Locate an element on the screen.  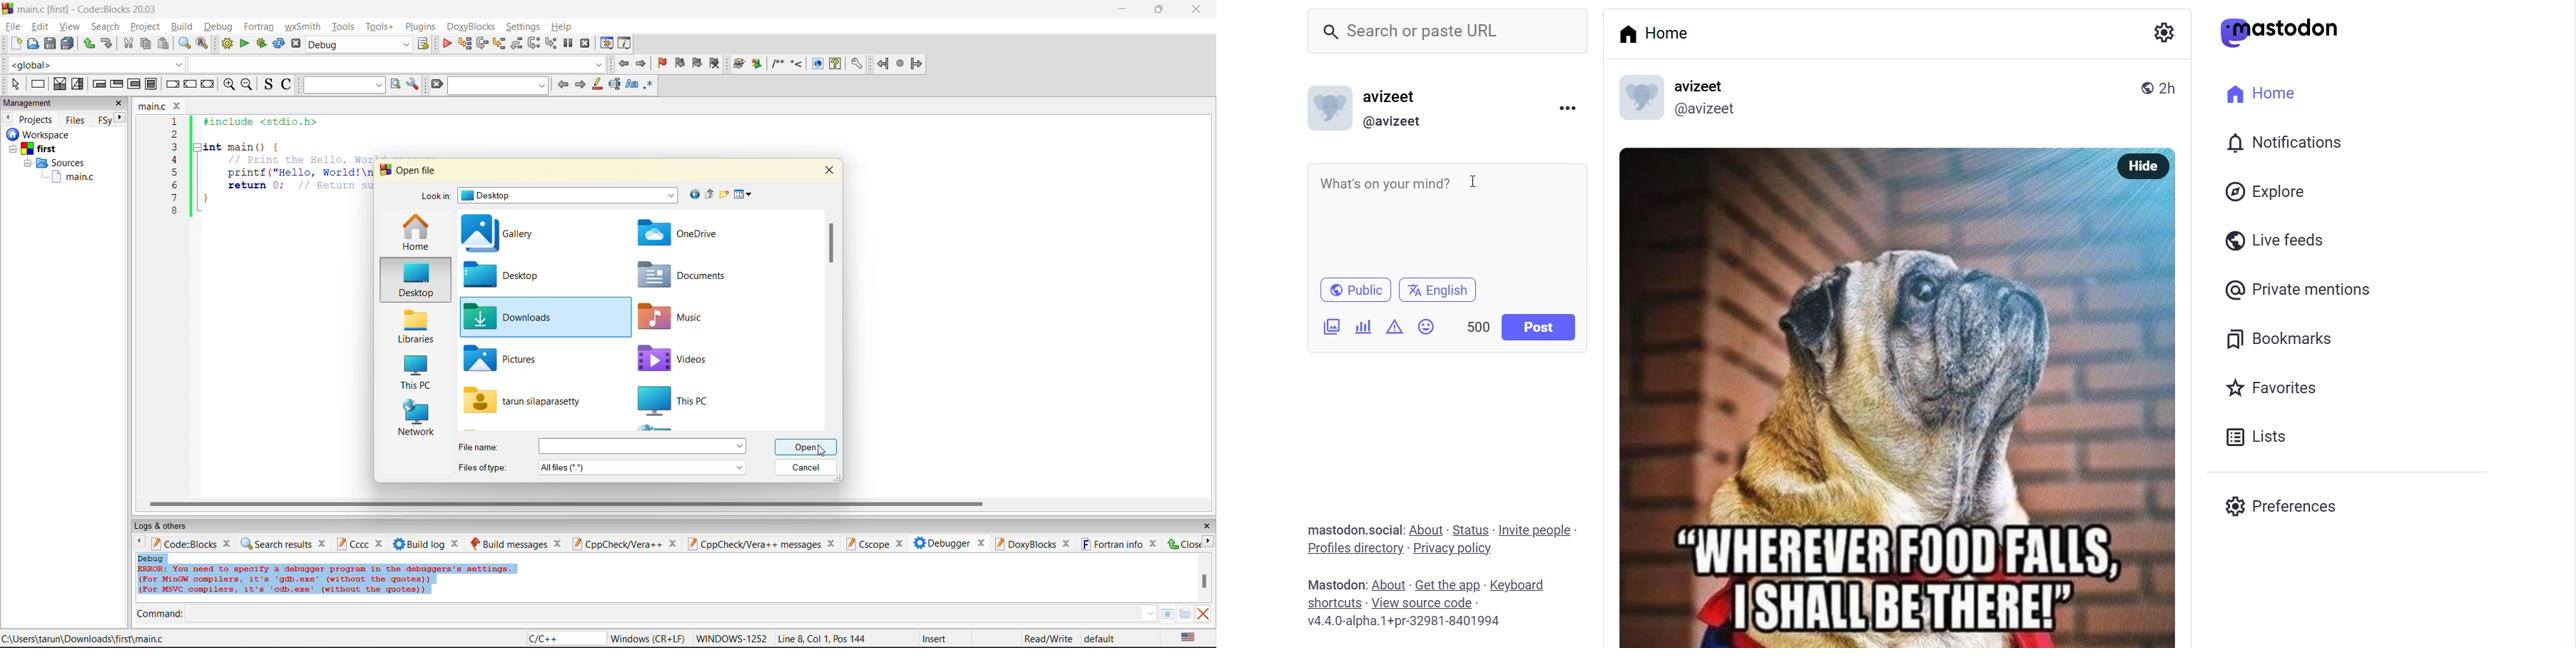
version is located at coordinates (1409, 621).